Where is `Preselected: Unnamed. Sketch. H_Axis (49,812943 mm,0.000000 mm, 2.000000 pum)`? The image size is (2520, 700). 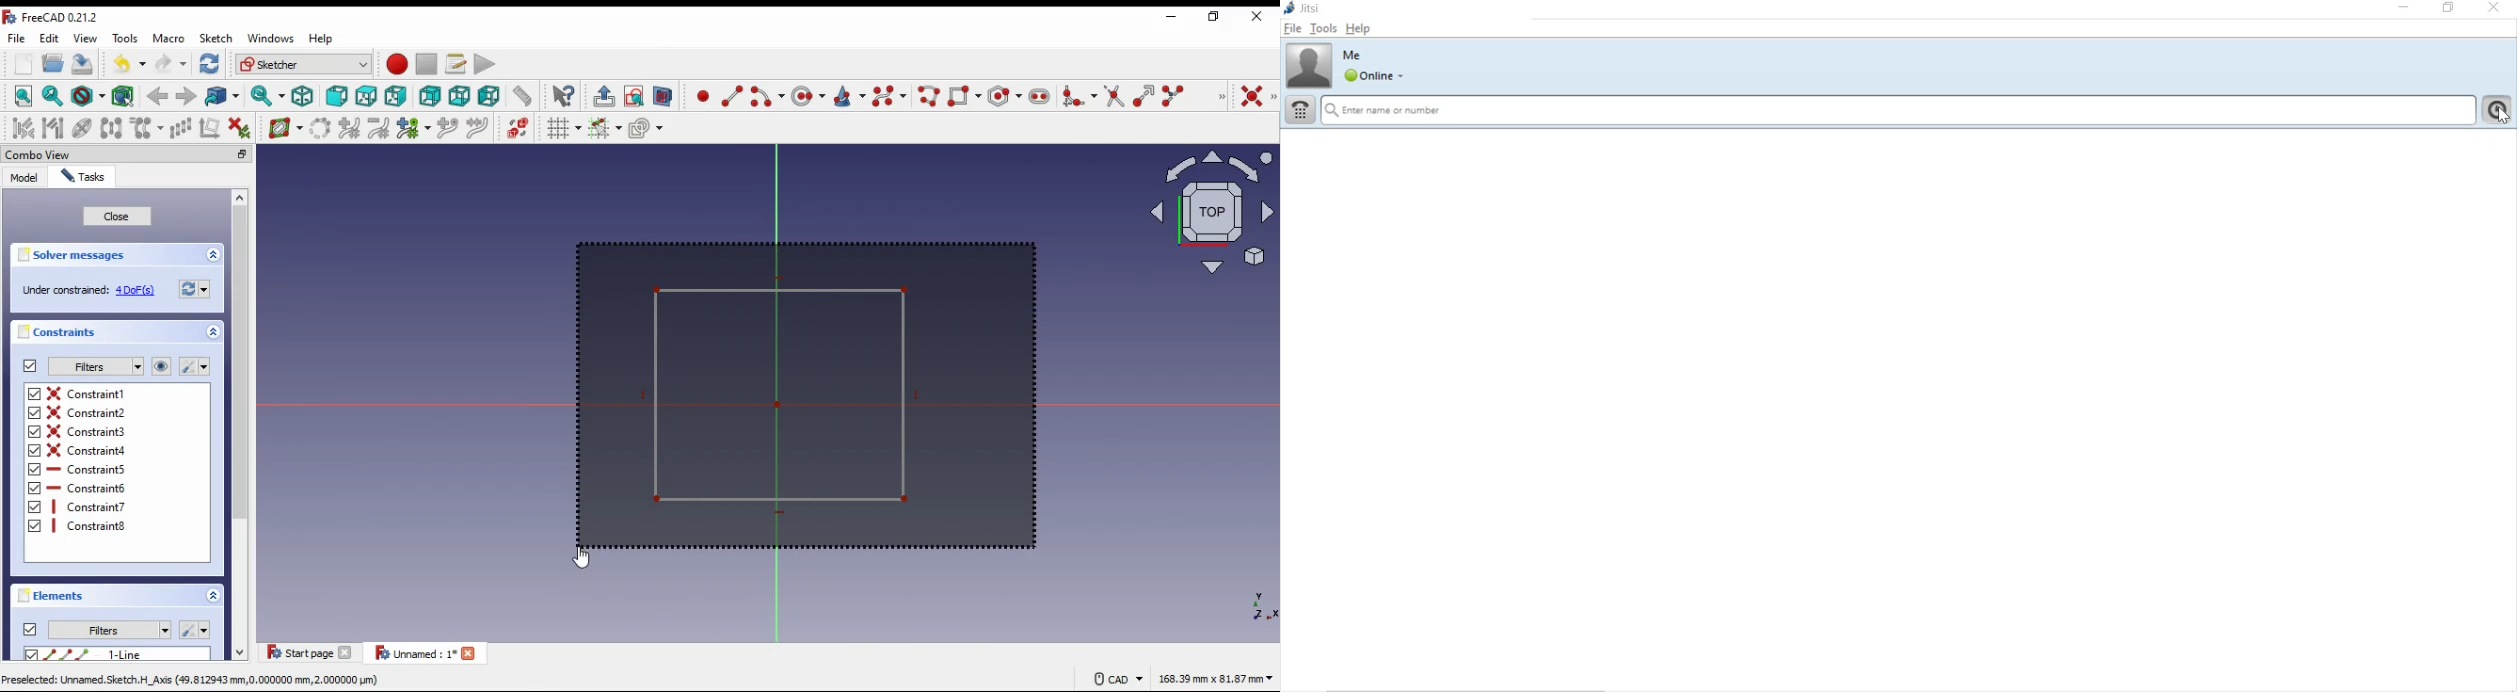 Preselected: Unnamed. Sketch. H_Axis (49,812943 mm,0.000000 mm, 2.000000 pum) is located at coordinates (193, 680).